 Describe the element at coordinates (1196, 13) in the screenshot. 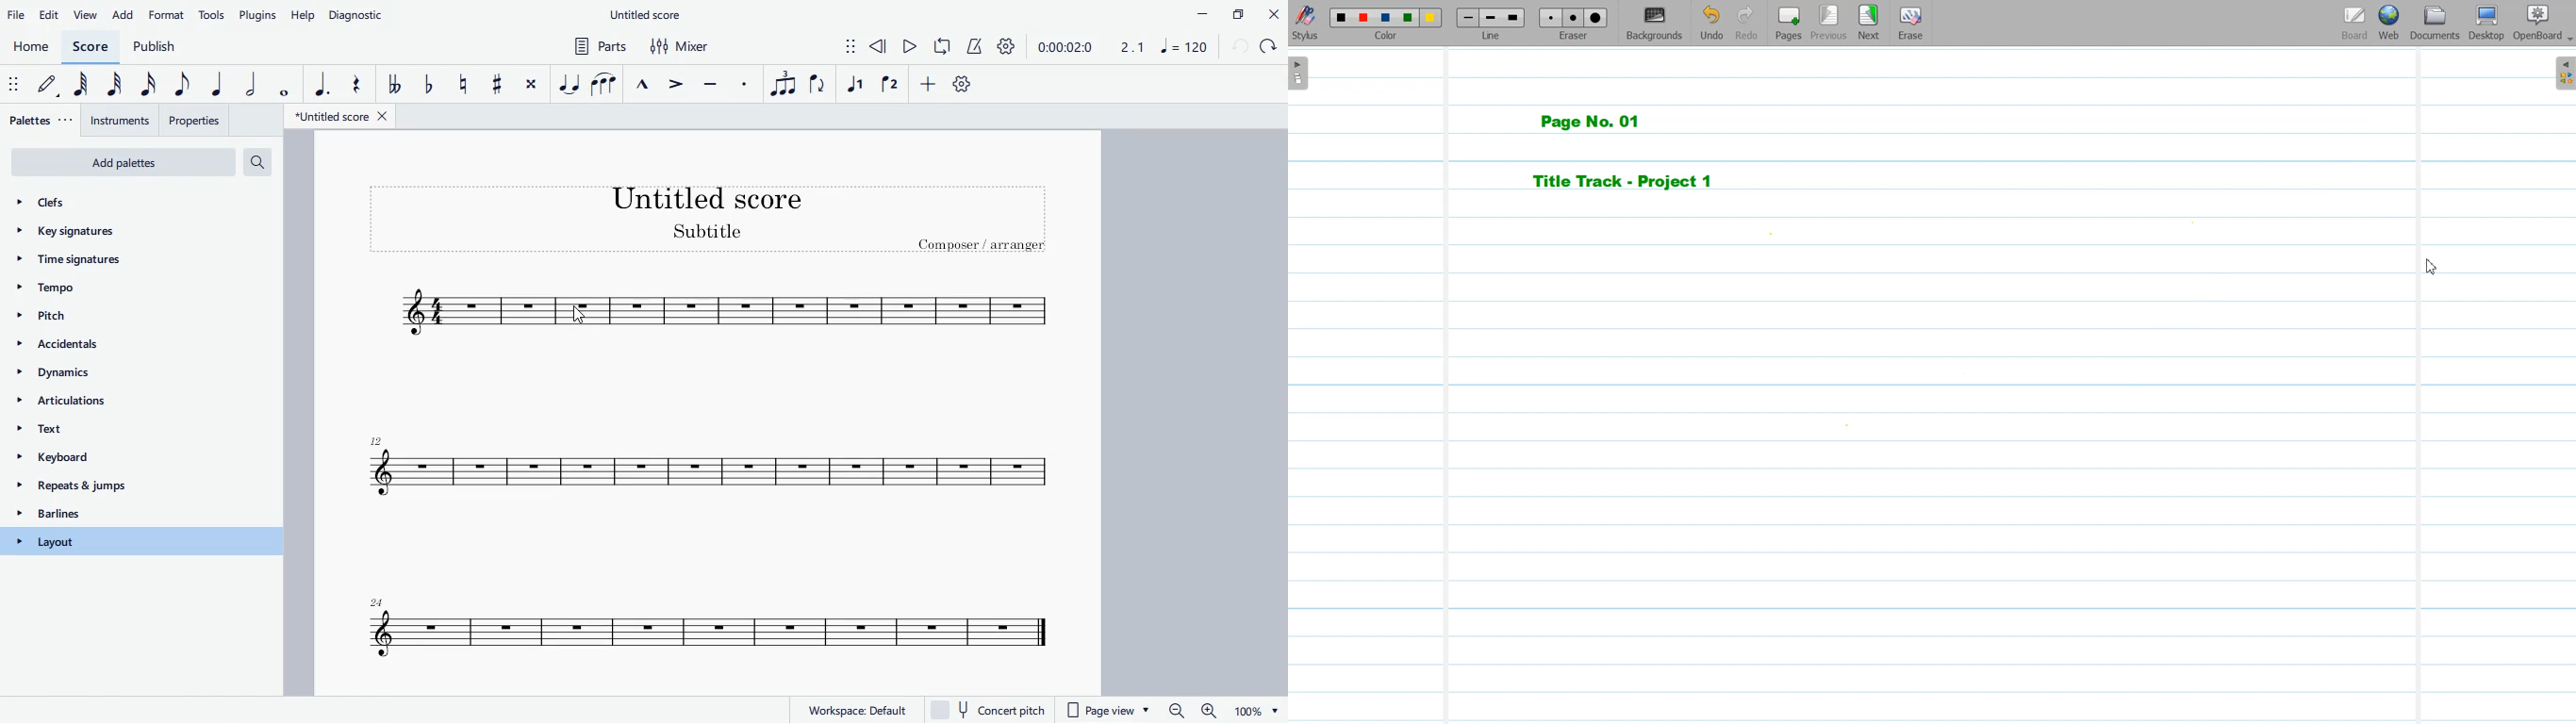

I see `minimize` at that location.